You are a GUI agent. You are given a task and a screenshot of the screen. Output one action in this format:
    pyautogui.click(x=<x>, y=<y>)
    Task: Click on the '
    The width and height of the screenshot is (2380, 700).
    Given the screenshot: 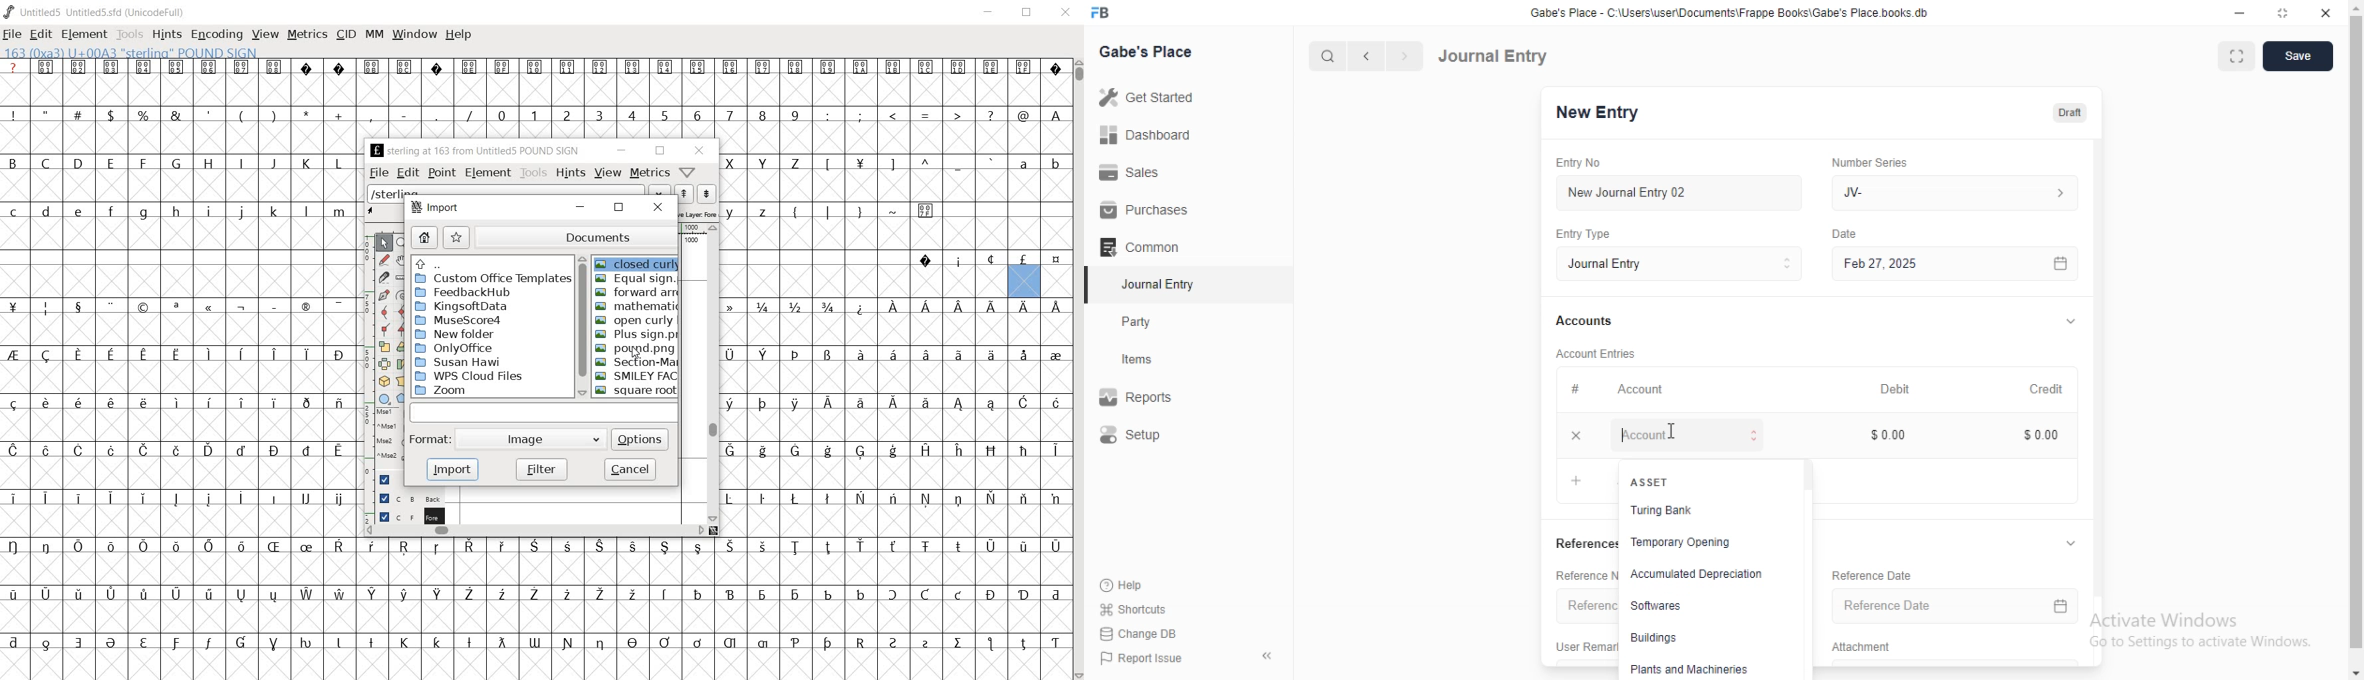 What is the action you would take?
    pyautogui.click(x=210, y=116)
    